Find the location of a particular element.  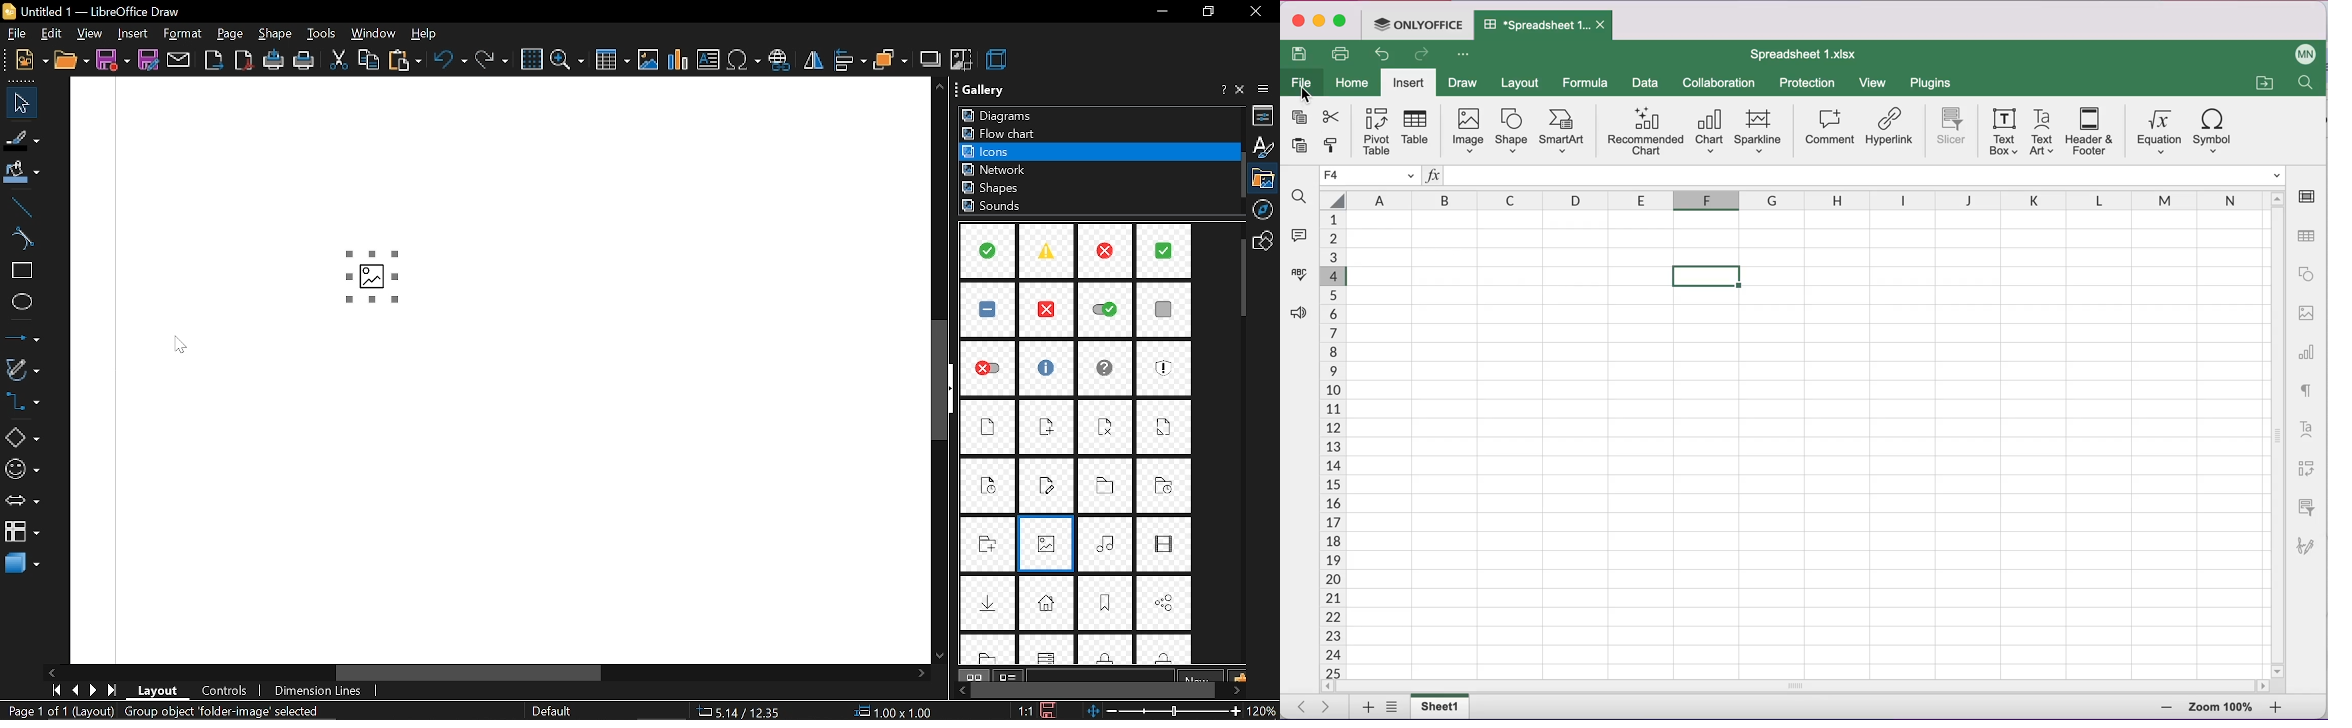

curve is located at coordinates (17, 239).